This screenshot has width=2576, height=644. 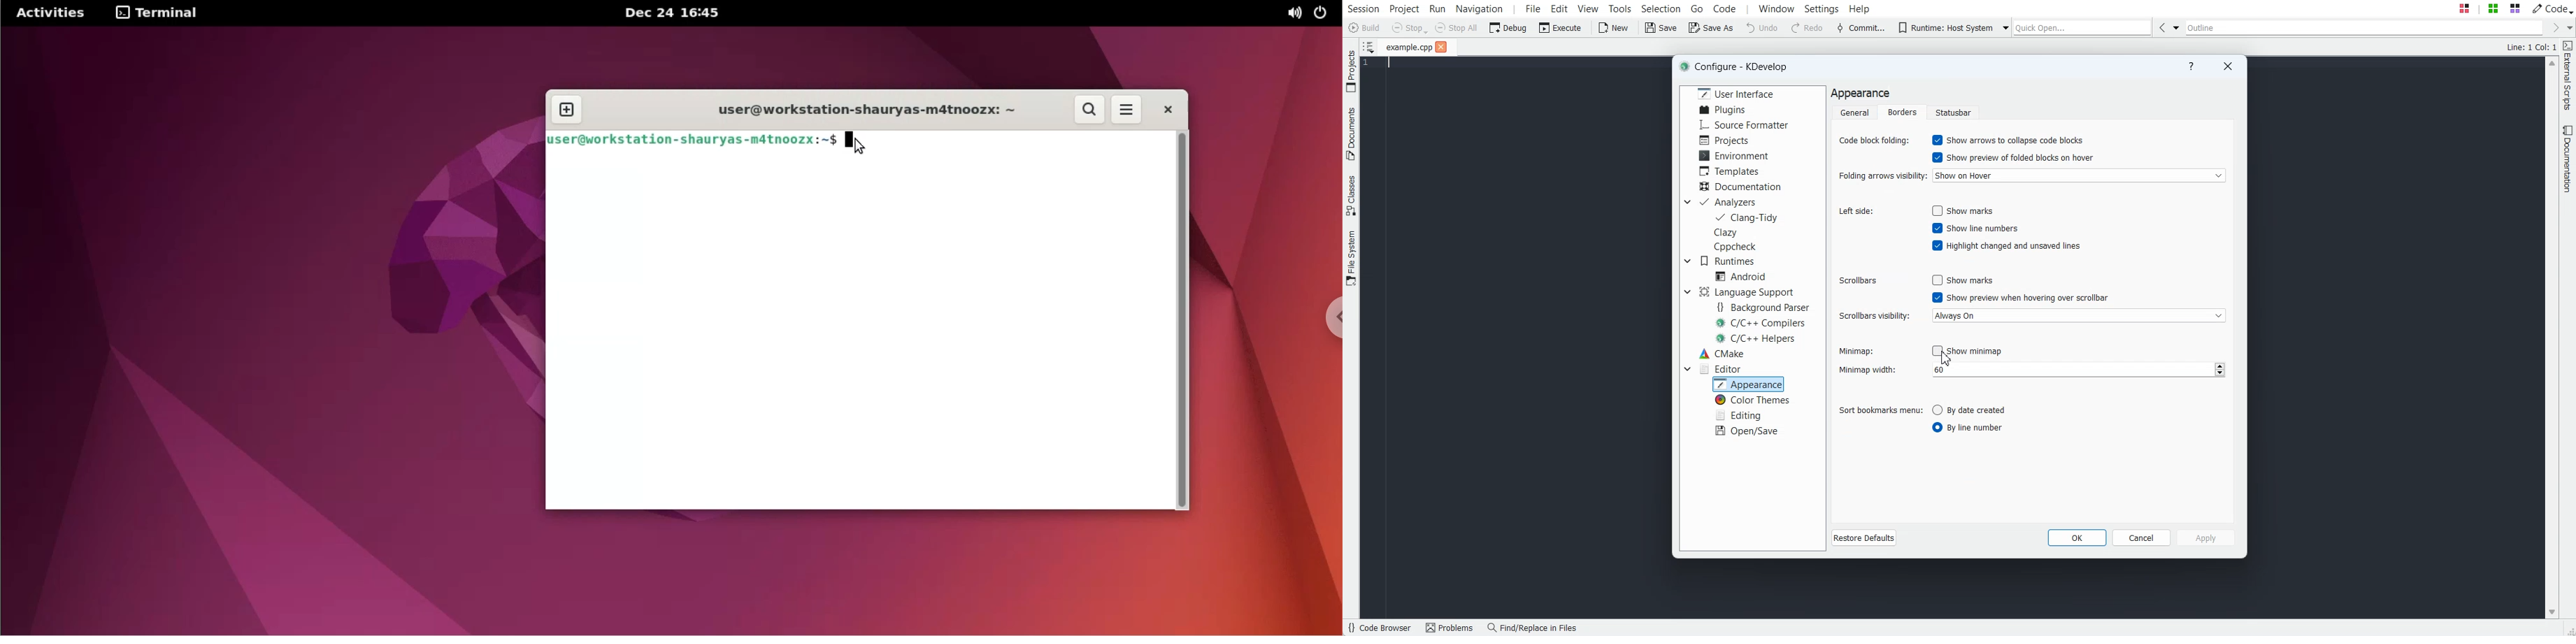 I want to click on Minimap, so click(x=1856, y=351).